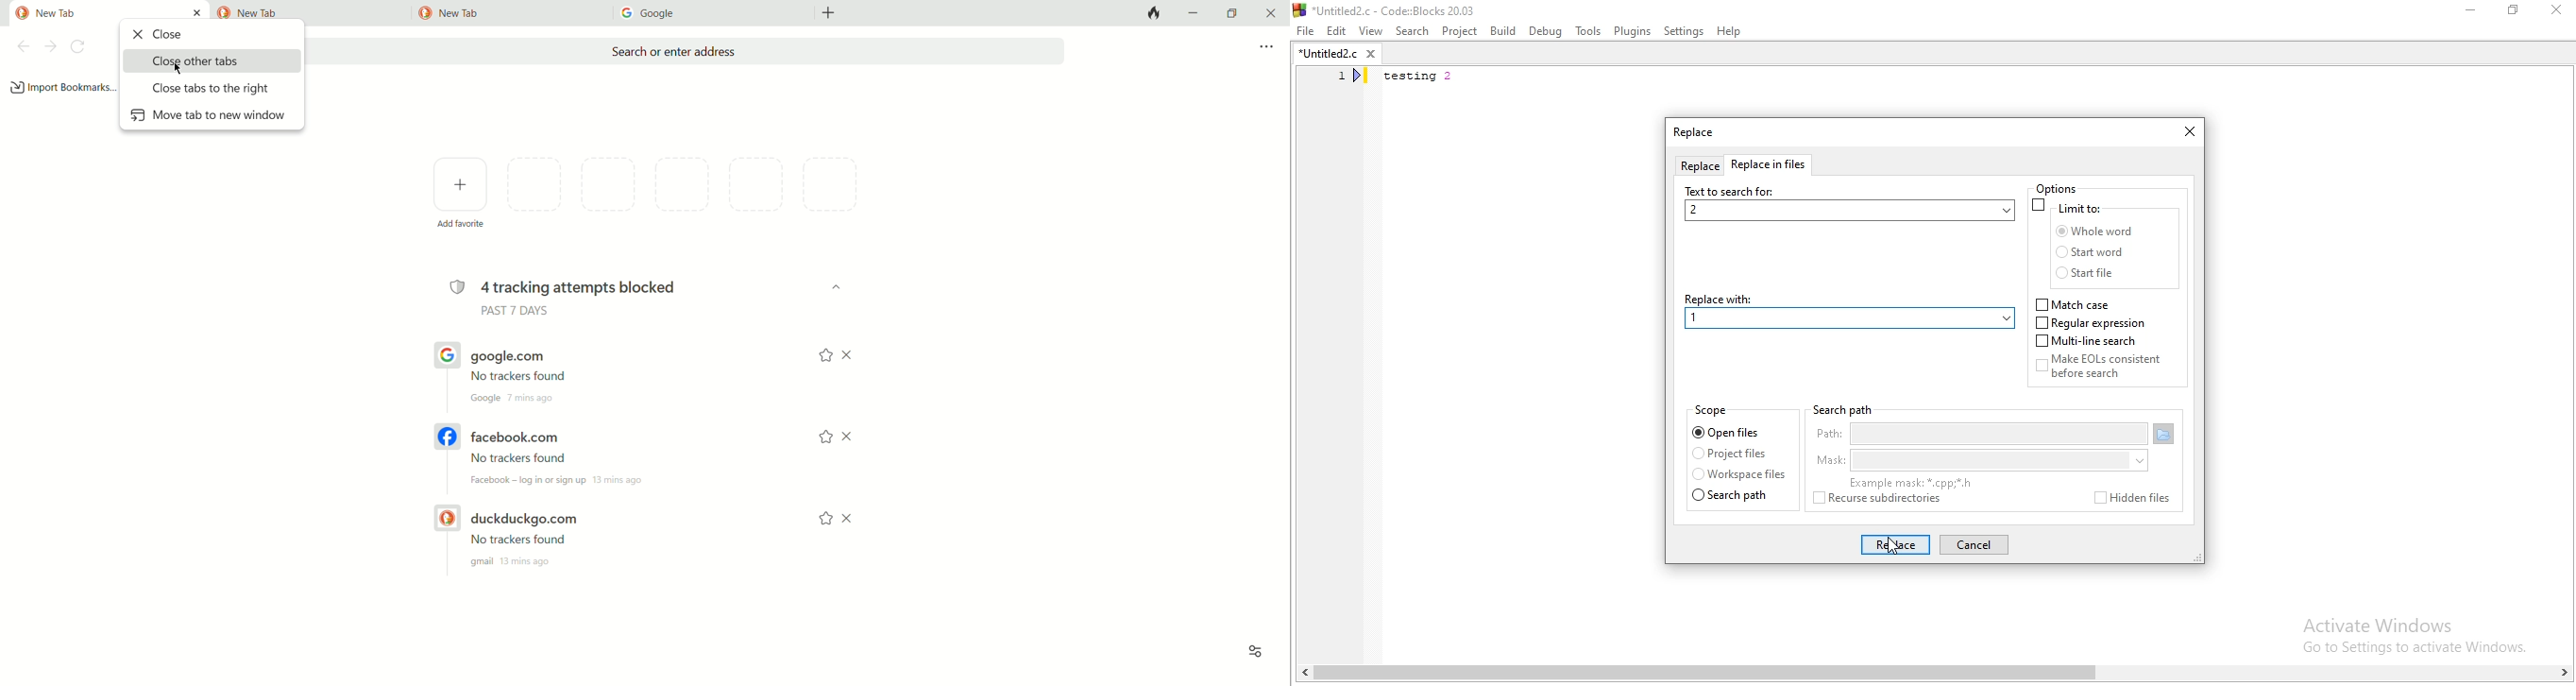 This screenshot has height=700, width=2576. Describe the element at coordinates (1404, 9) in the screenshot. I see `*Untitled2.c - Code::Blocks 20.03` at that location.